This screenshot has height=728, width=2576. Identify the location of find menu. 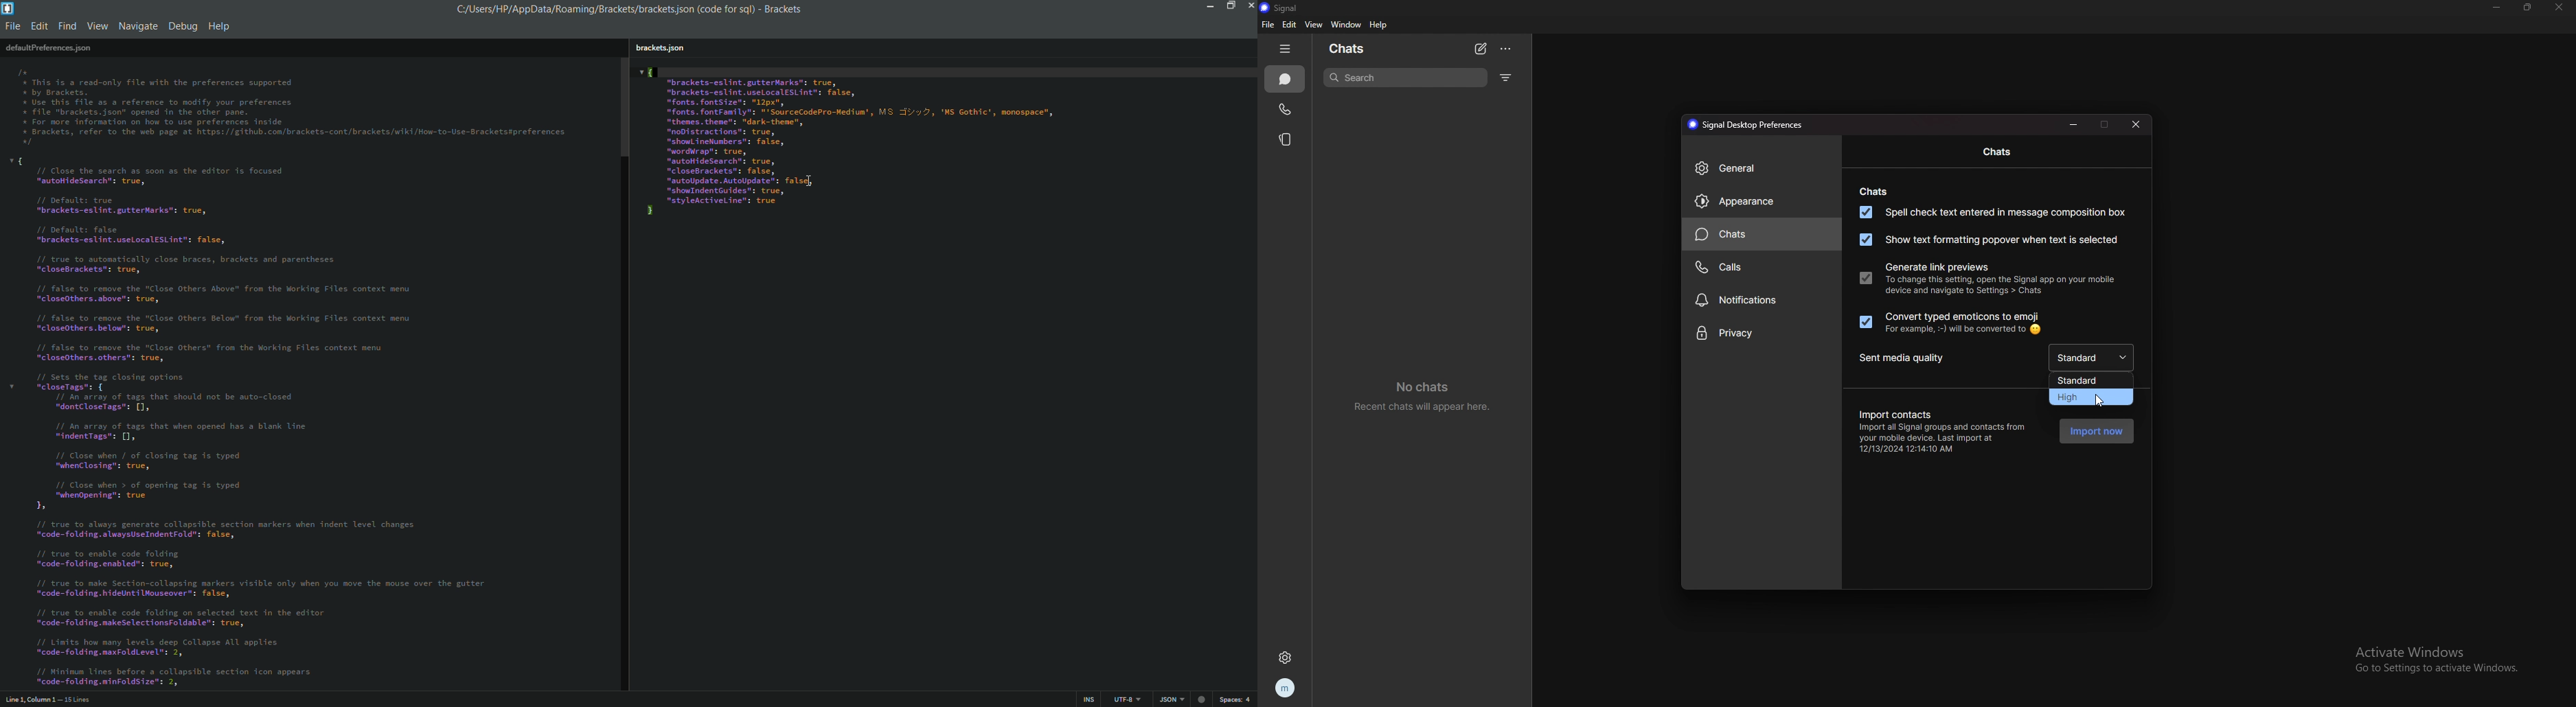
(68, 26).